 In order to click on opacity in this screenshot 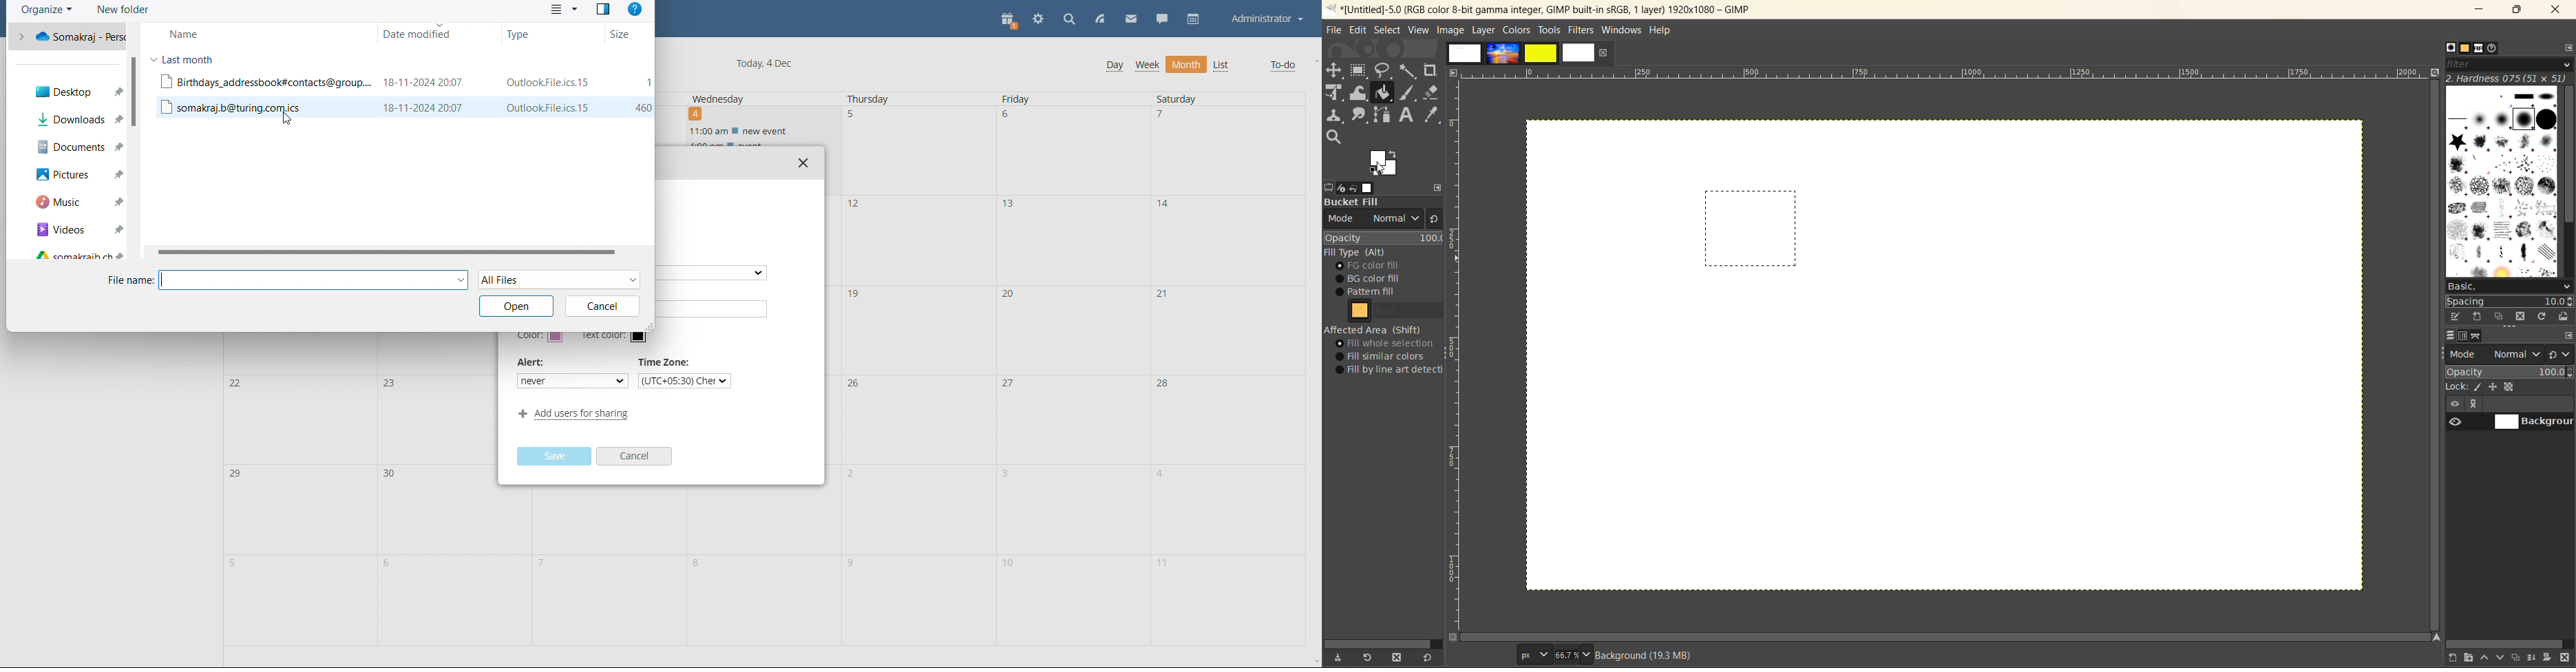, I will do `click(1384, 239)`.